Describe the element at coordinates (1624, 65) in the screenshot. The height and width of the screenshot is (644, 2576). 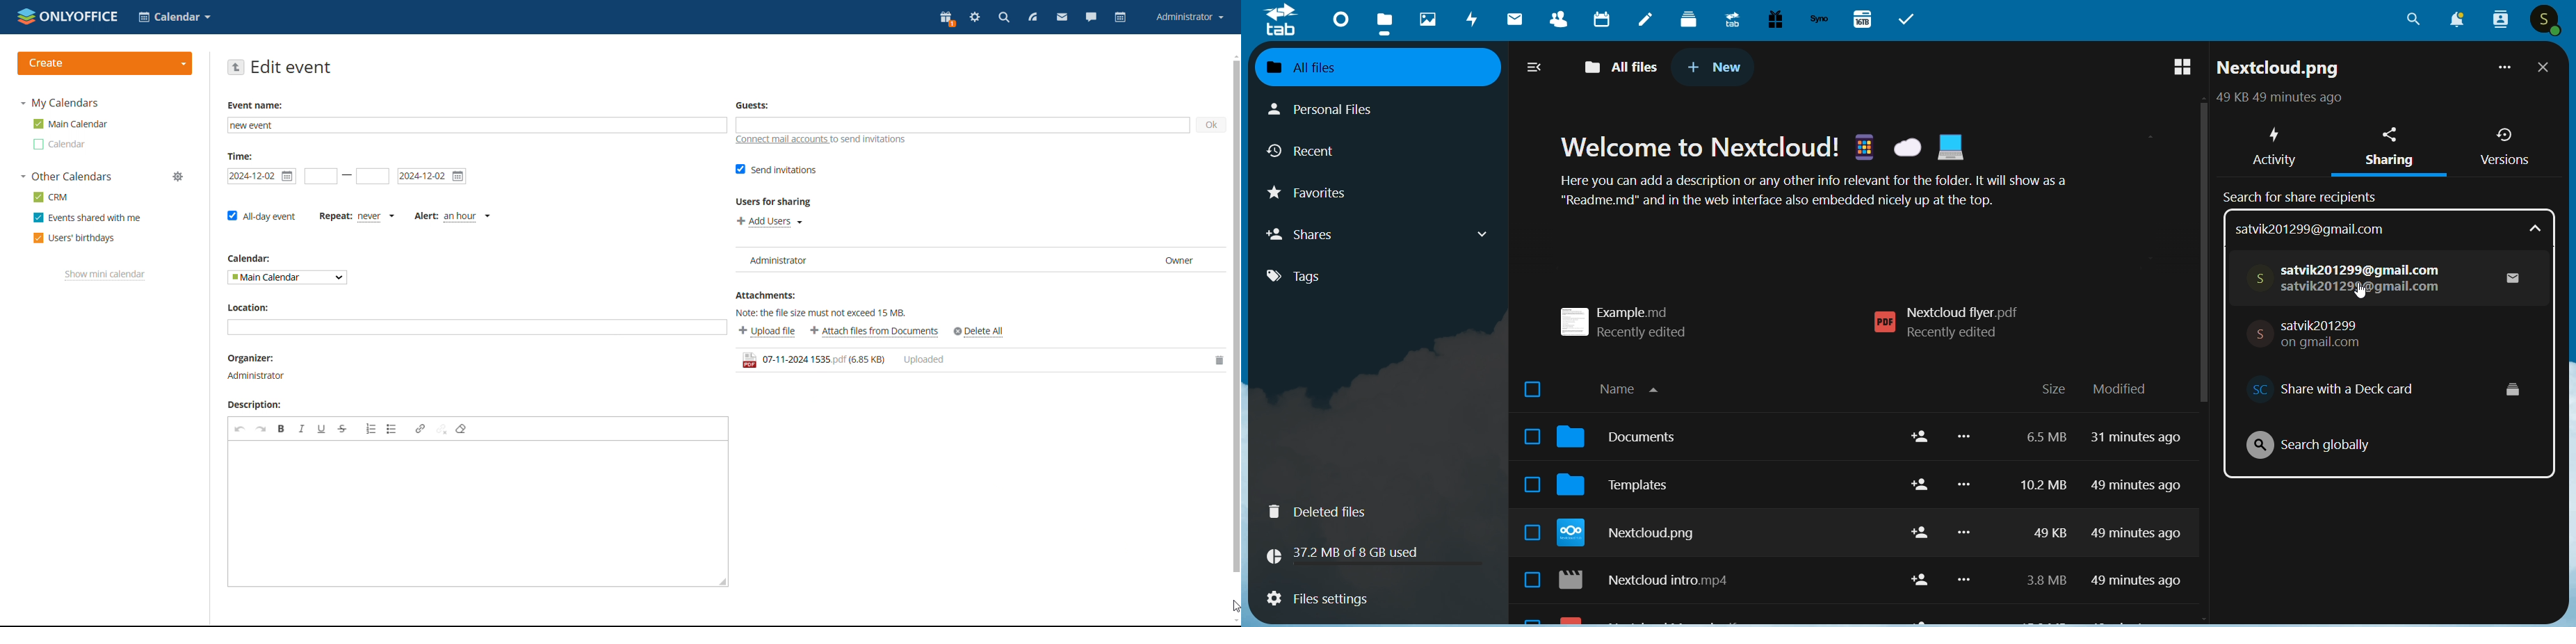
I see `all files` at that location.